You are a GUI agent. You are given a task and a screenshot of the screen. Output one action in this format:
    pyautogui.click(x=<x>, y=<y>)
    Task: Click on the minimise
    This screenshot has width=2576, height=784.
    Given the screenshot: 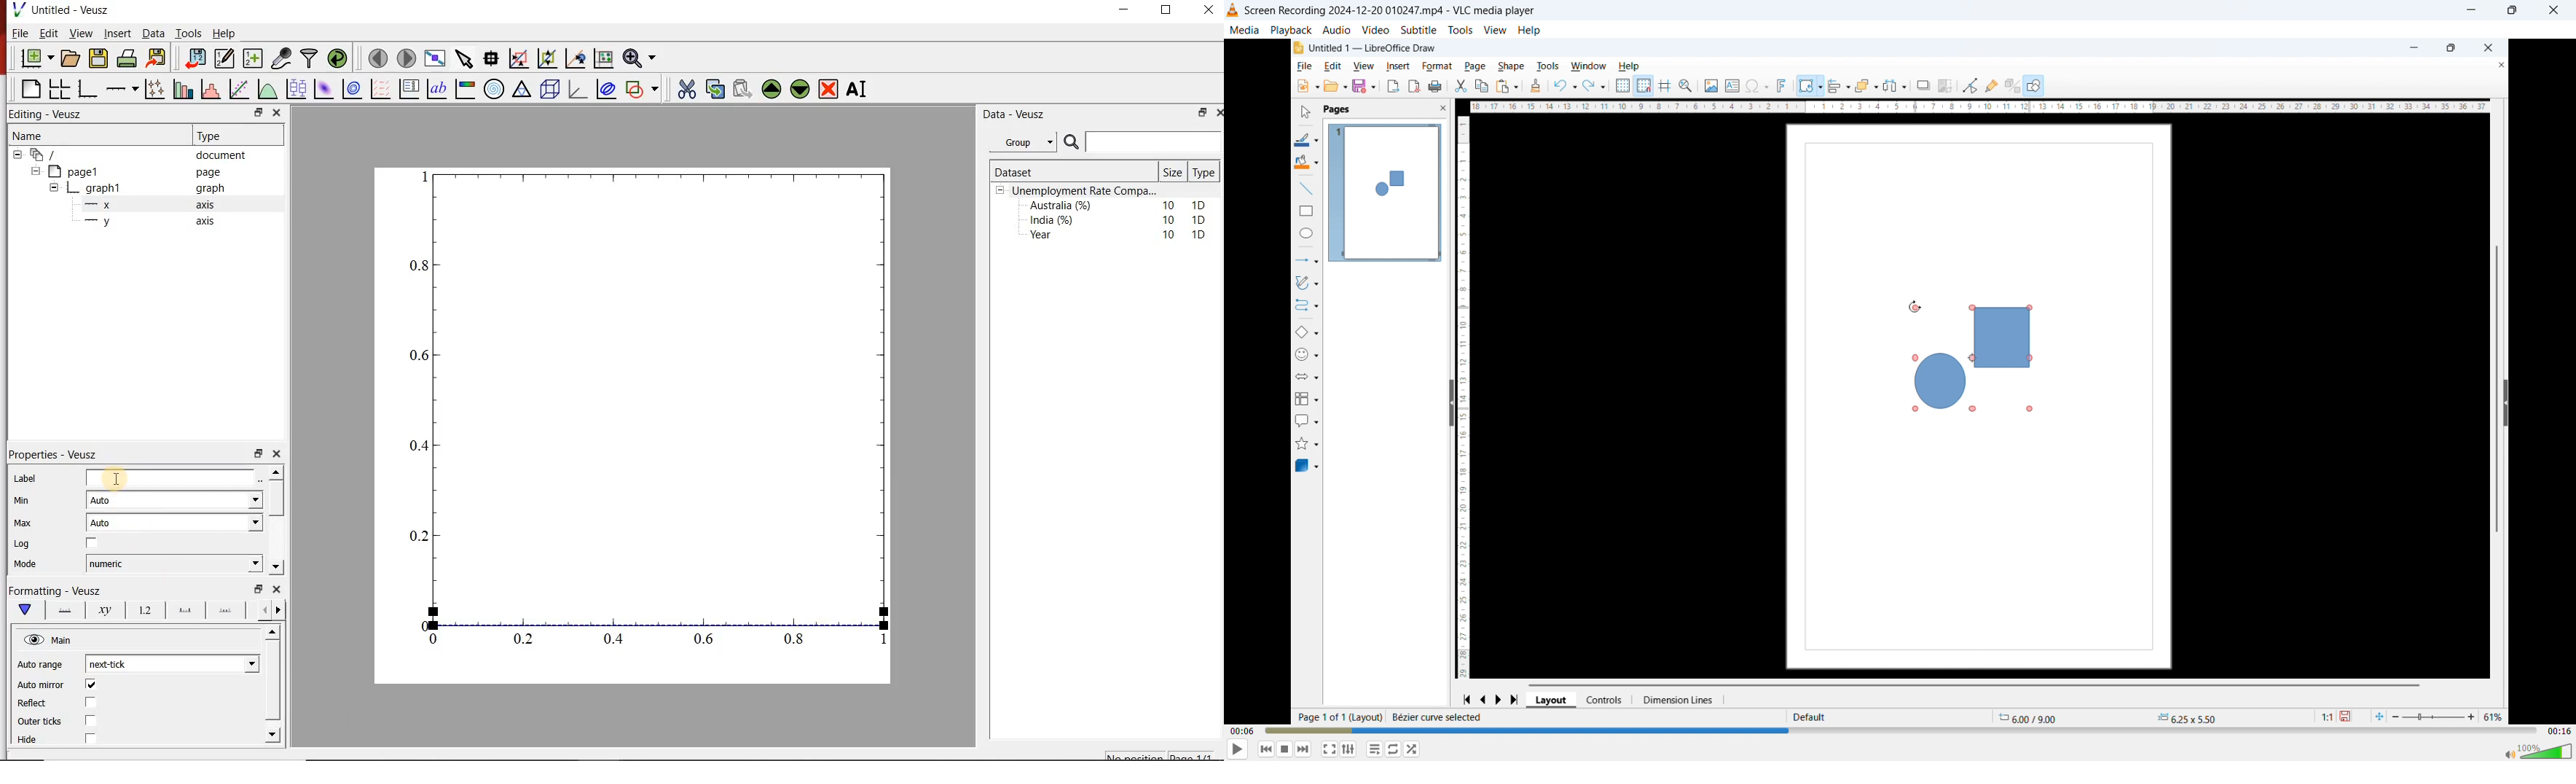 What is the action you would take?
    pyautogui.click(x=260, y=112)
    